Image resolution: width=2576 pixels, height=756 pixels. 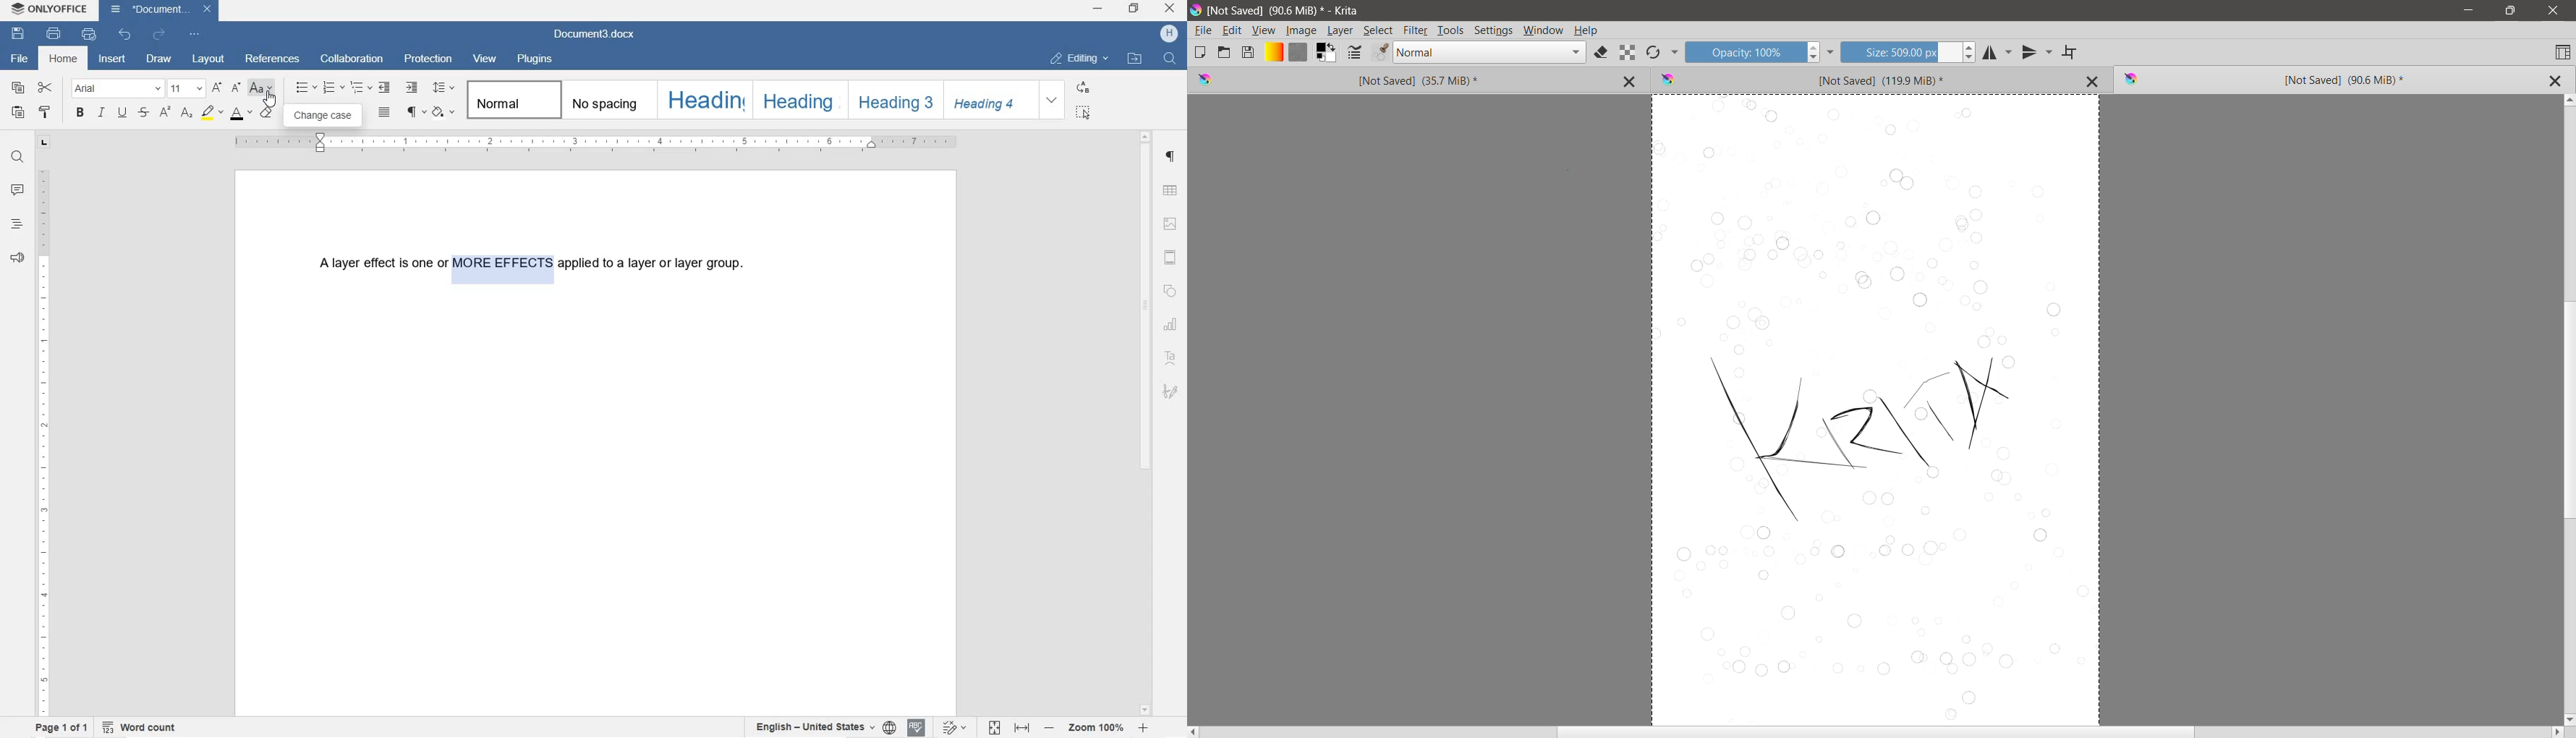 I want to click on Set eraser mode, so click(x=1602, y=54).